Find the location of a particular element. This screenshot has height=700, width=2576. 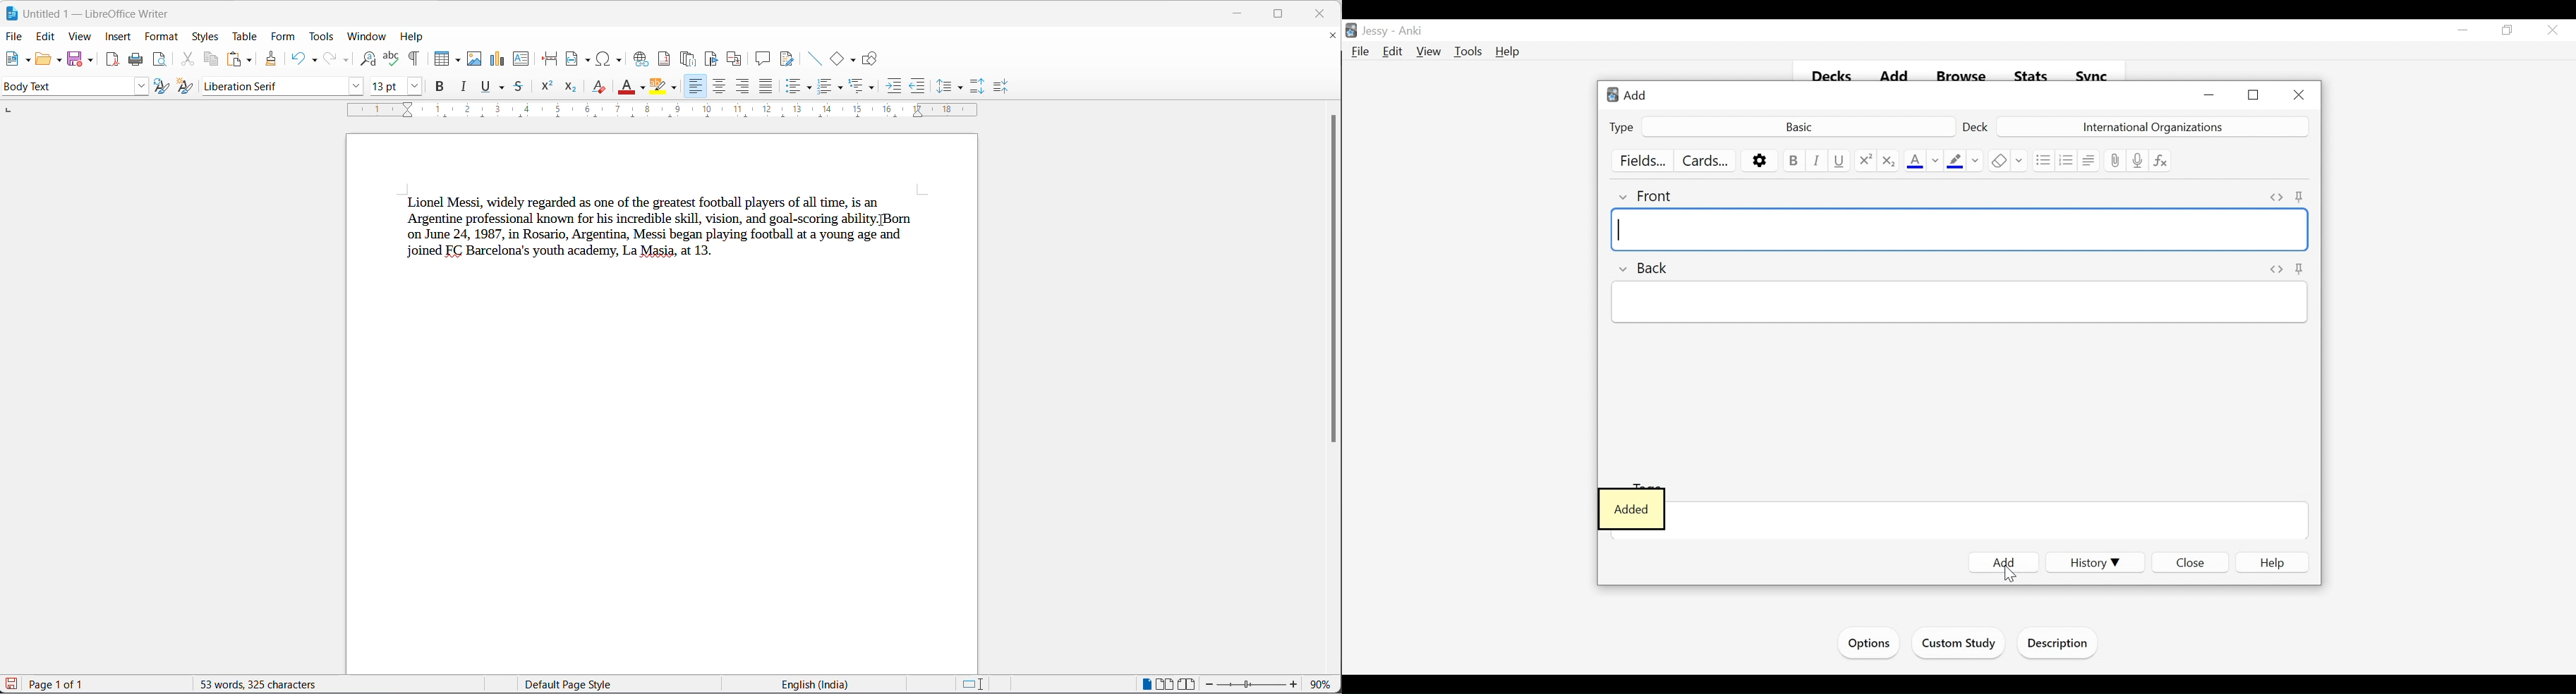

libreoffice logo is located at coordinates (12, 13).